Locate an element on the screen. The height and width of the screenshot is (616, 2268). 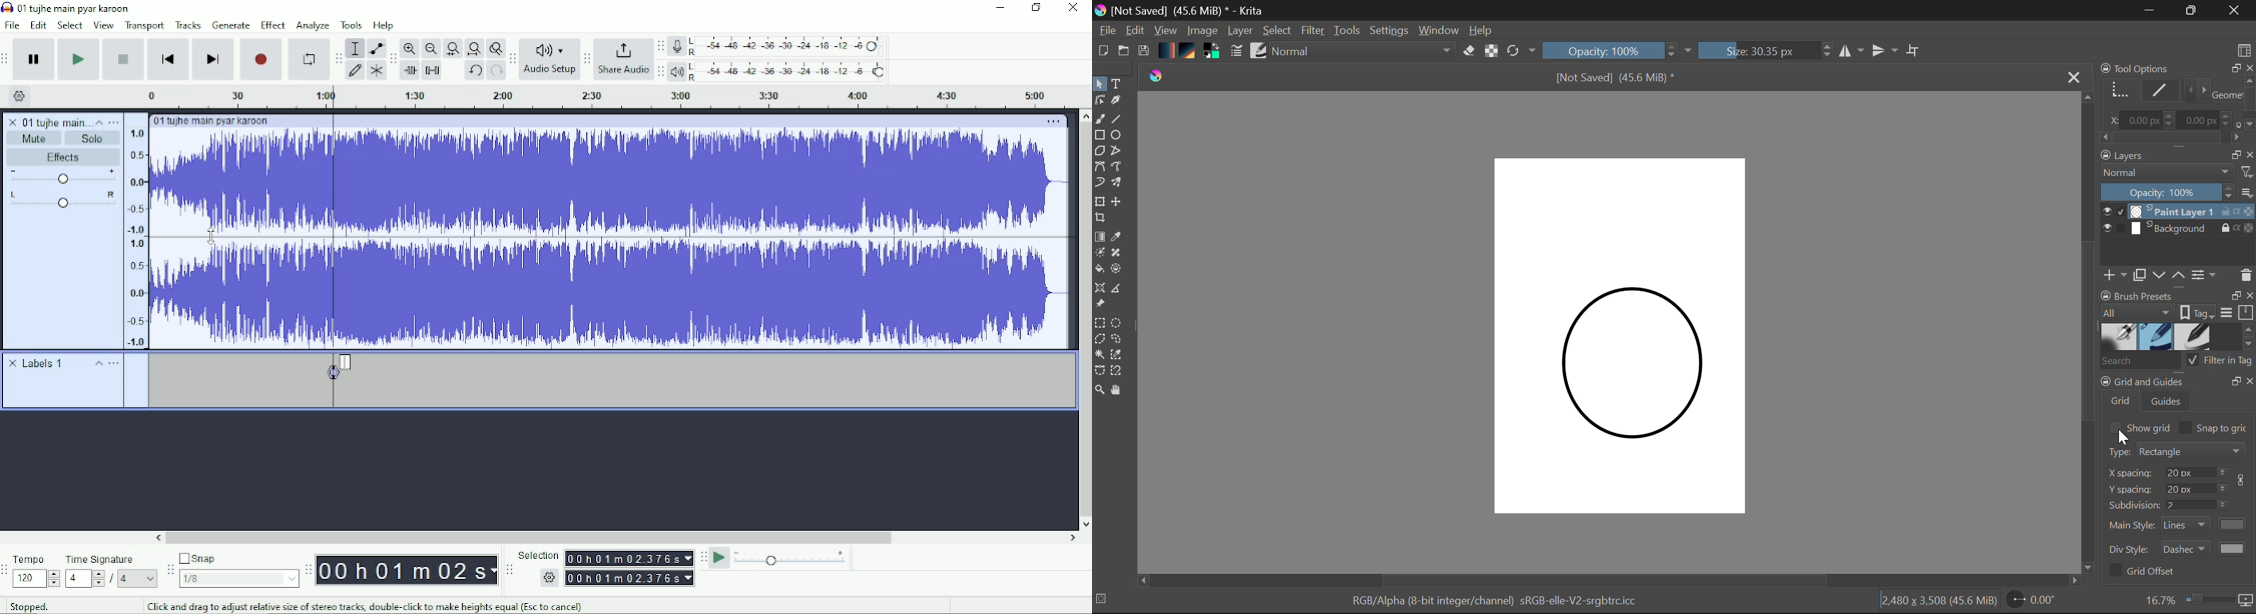
Scroll Bar is located at coordinates (2088, 333).